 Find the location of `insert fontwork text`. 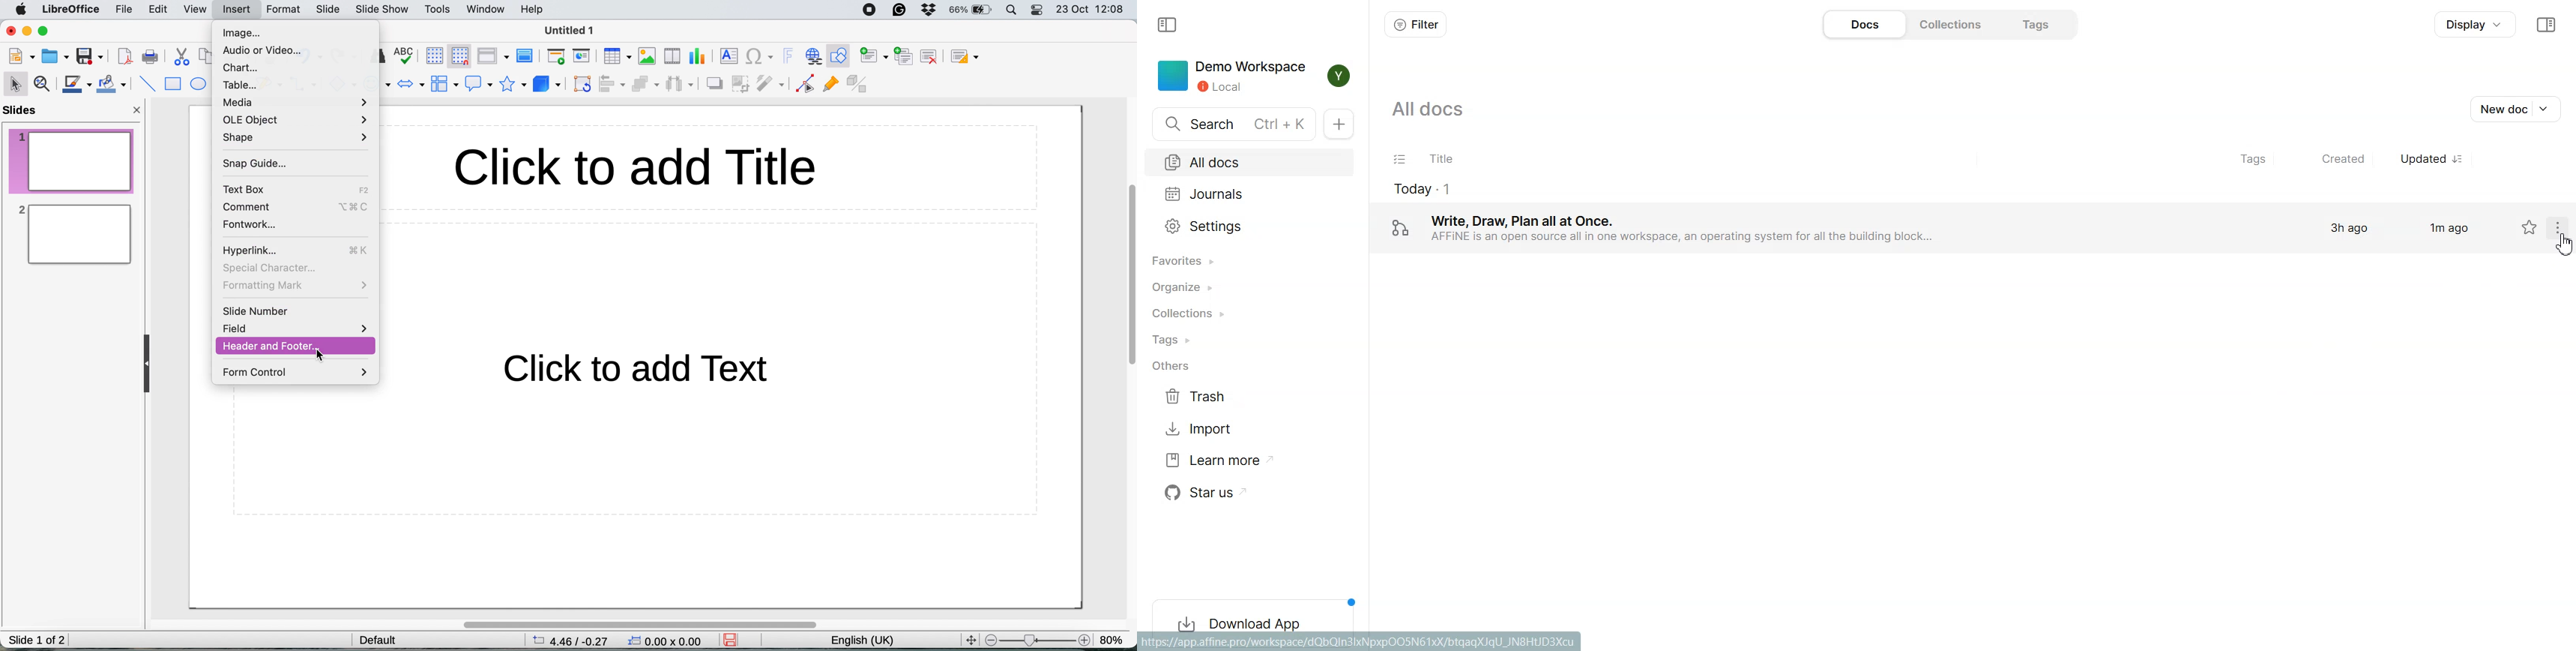

insert fontwork text is located at coordinates (788, 56).